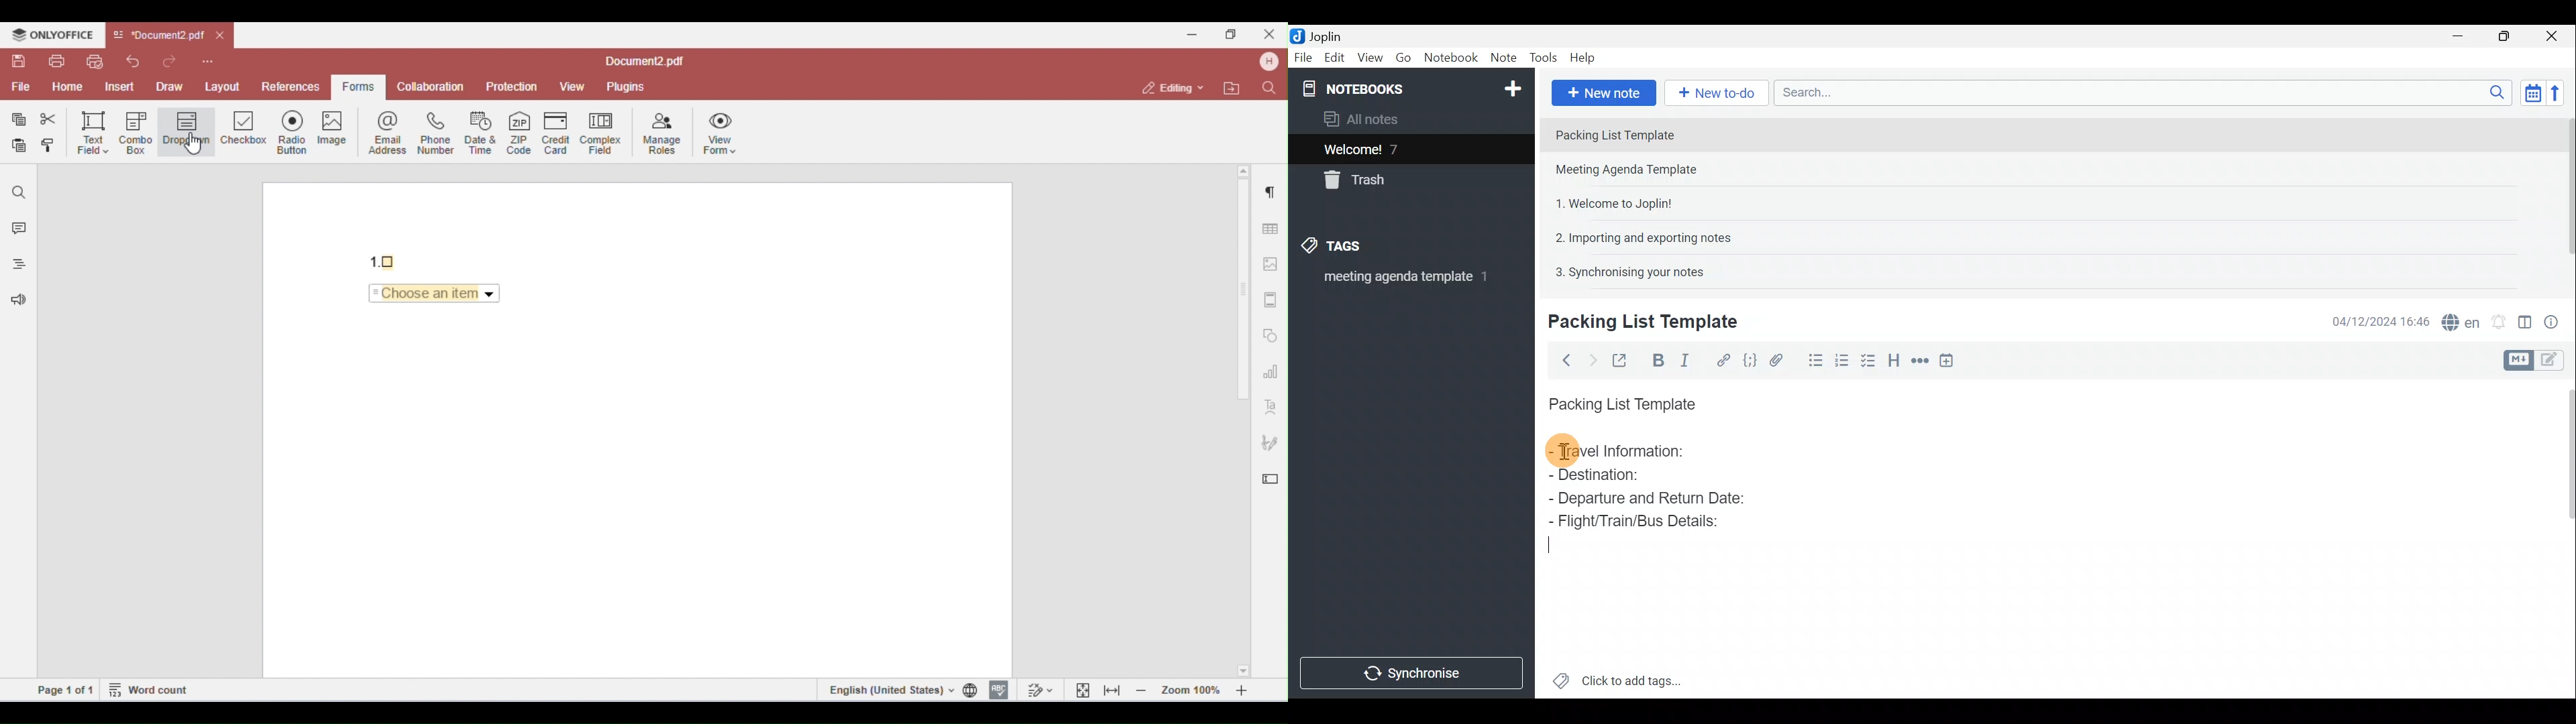 This screenshot has width=2576, height=728. Describe the element at coordinates (1585, 59) in the screenshot. I see `Help` at that location.